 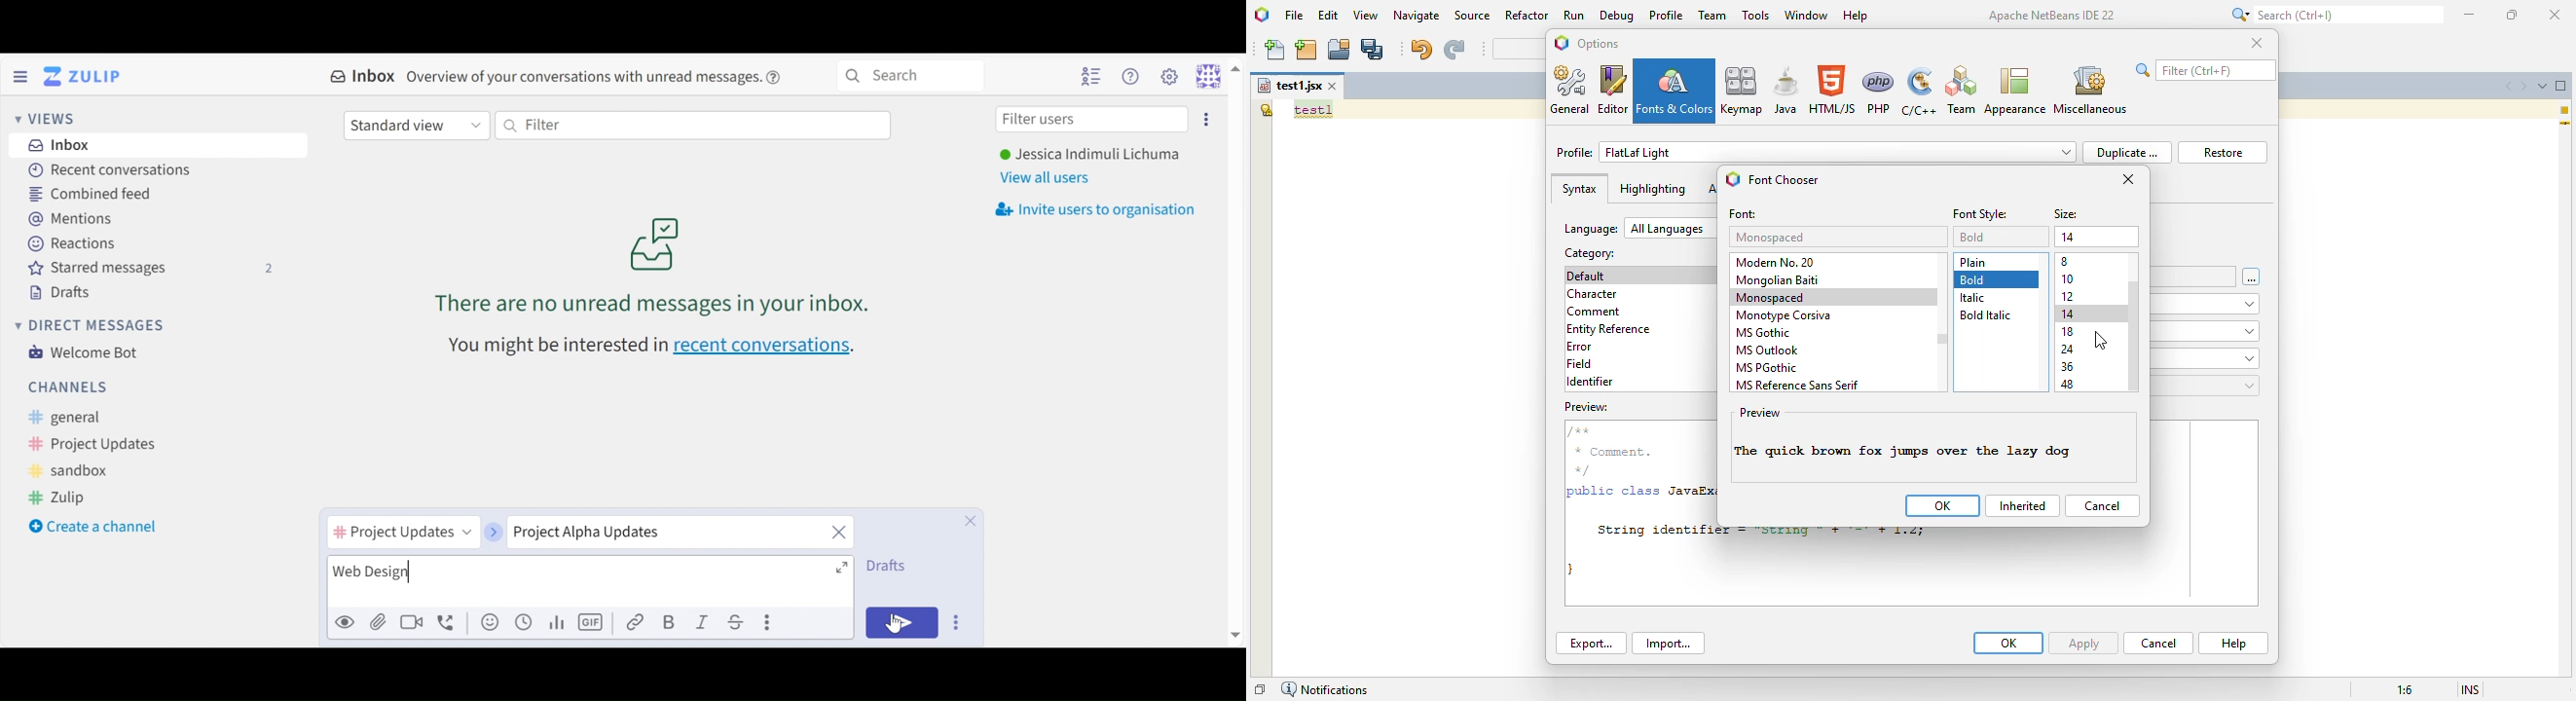 What do you see at coordinates (1340, 50) in the screenshot?
I see `open project` at bounding box center [1340, 50].